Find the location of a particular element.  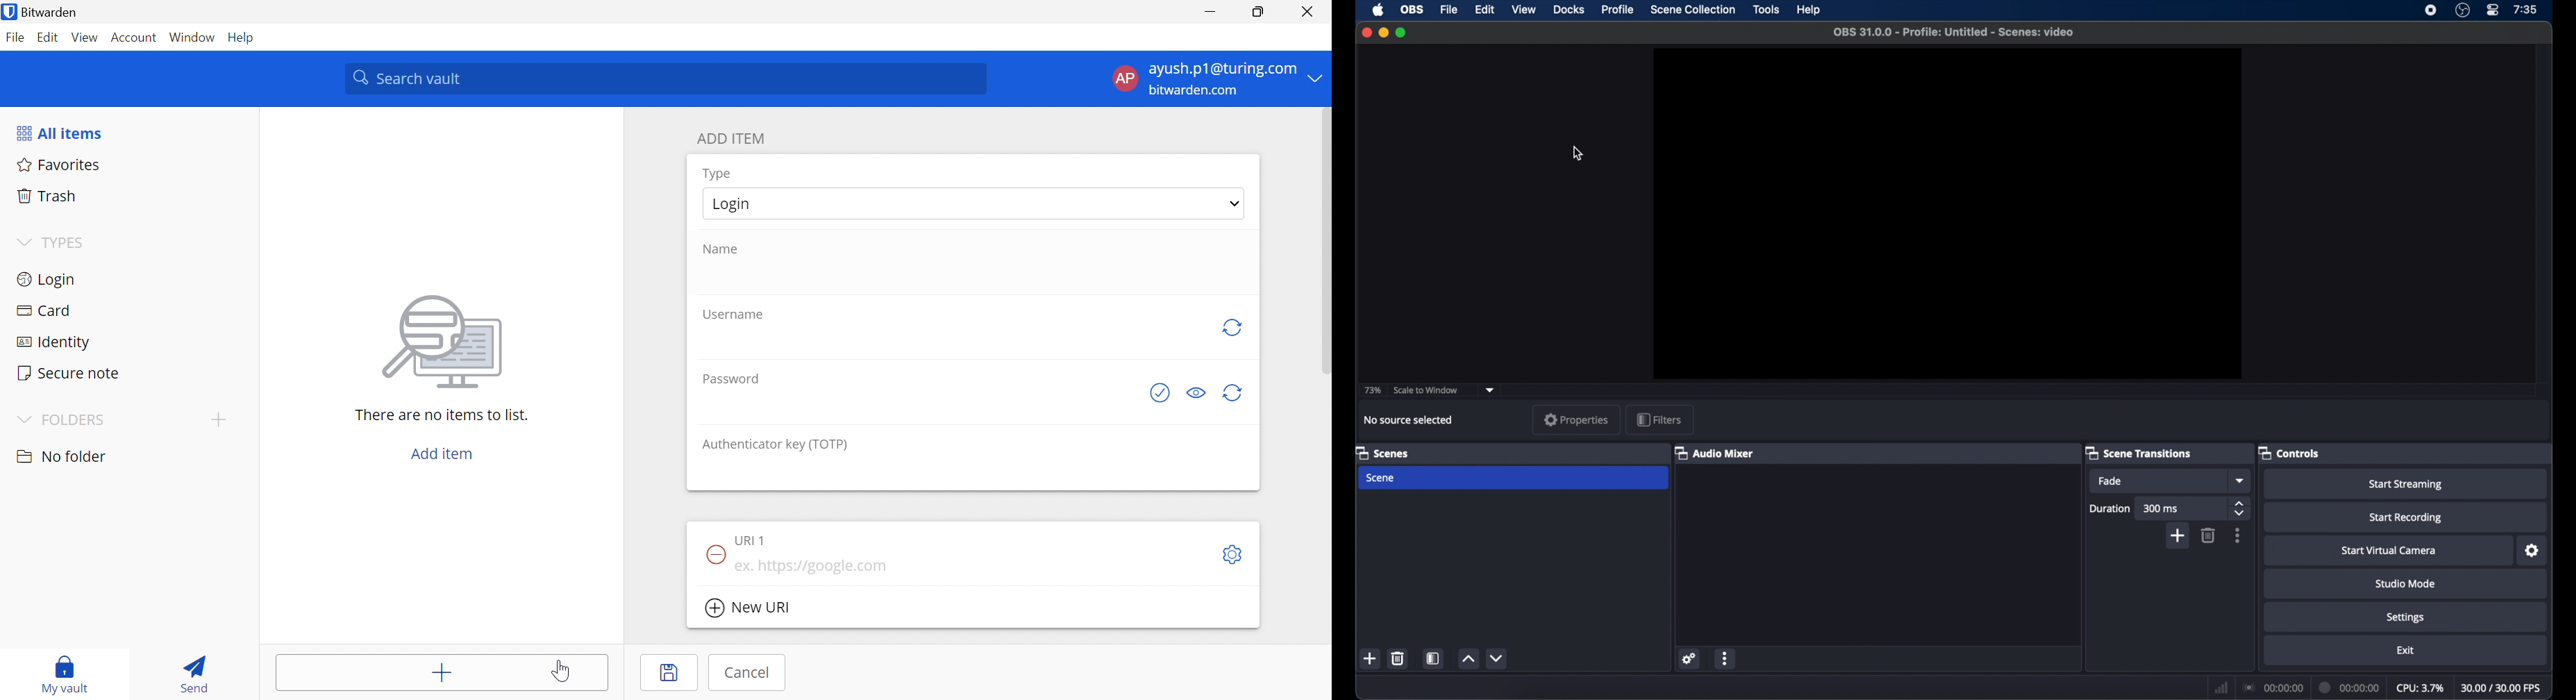

filters is located at coordinates (1659, 419).